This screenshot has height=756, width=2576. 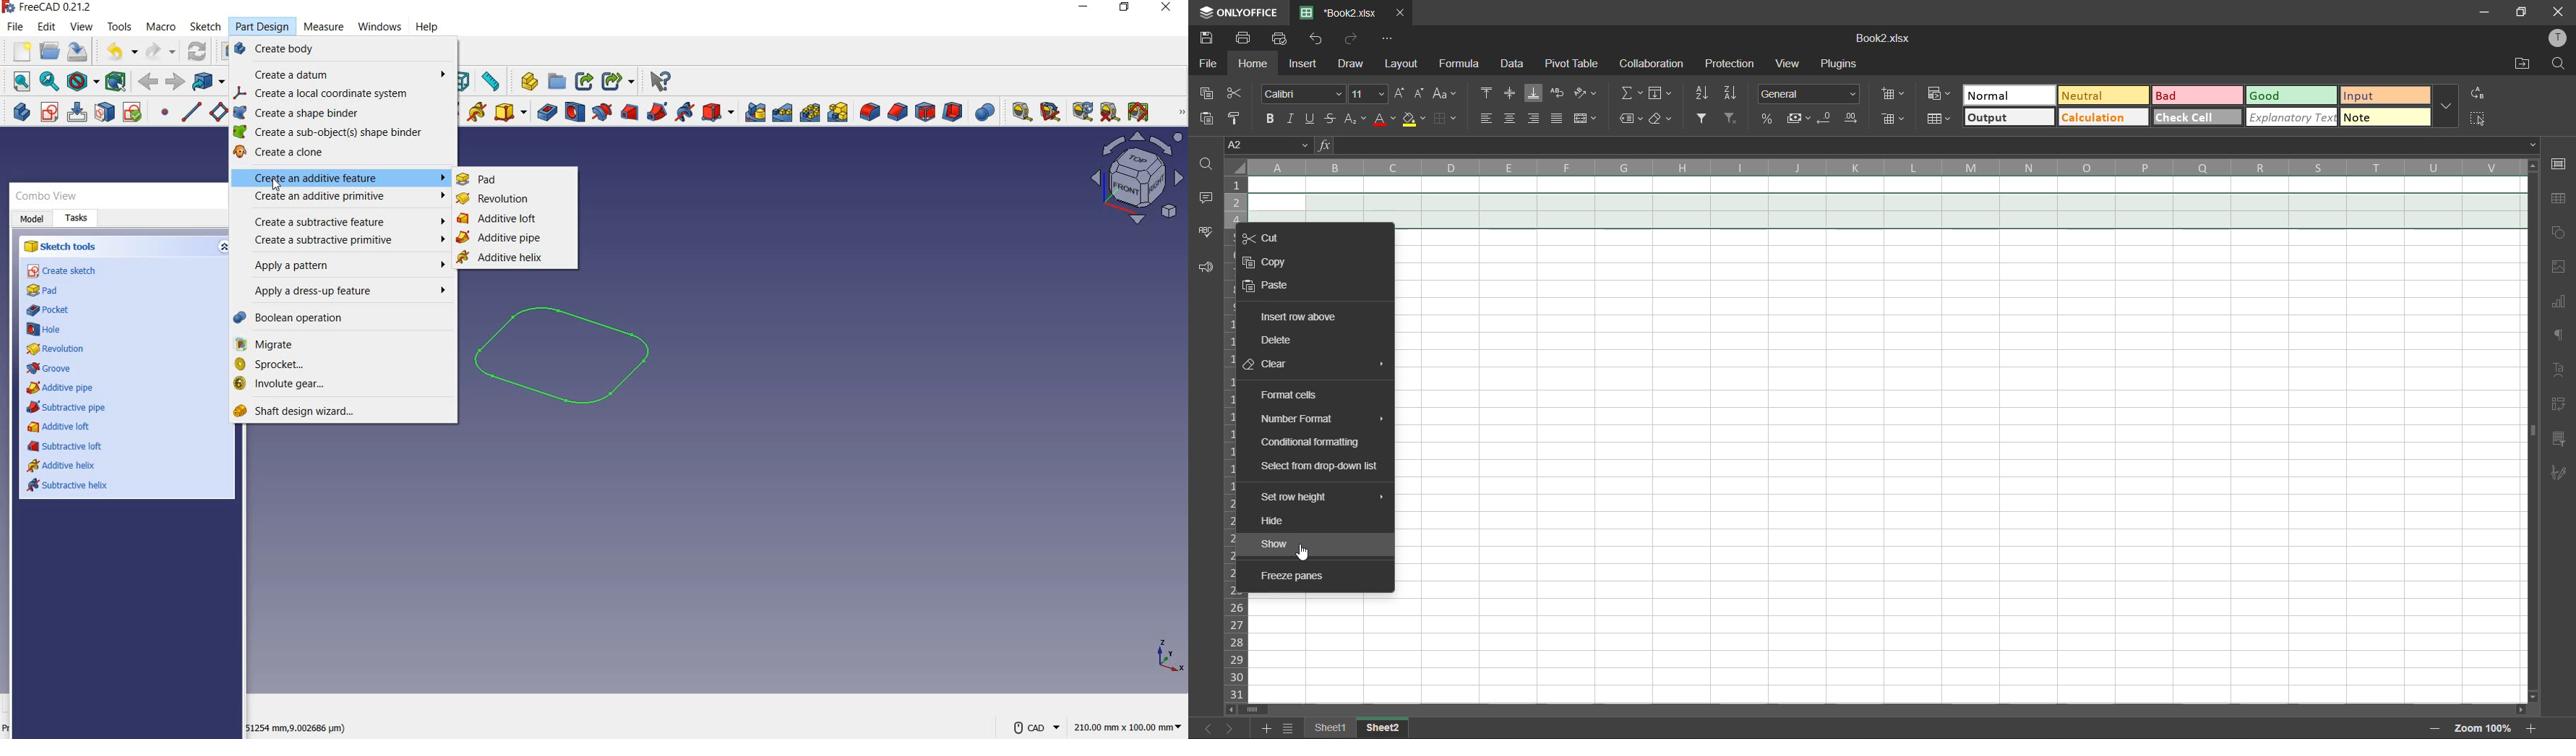 I want to click on hide, so click(x=1274, y=519).